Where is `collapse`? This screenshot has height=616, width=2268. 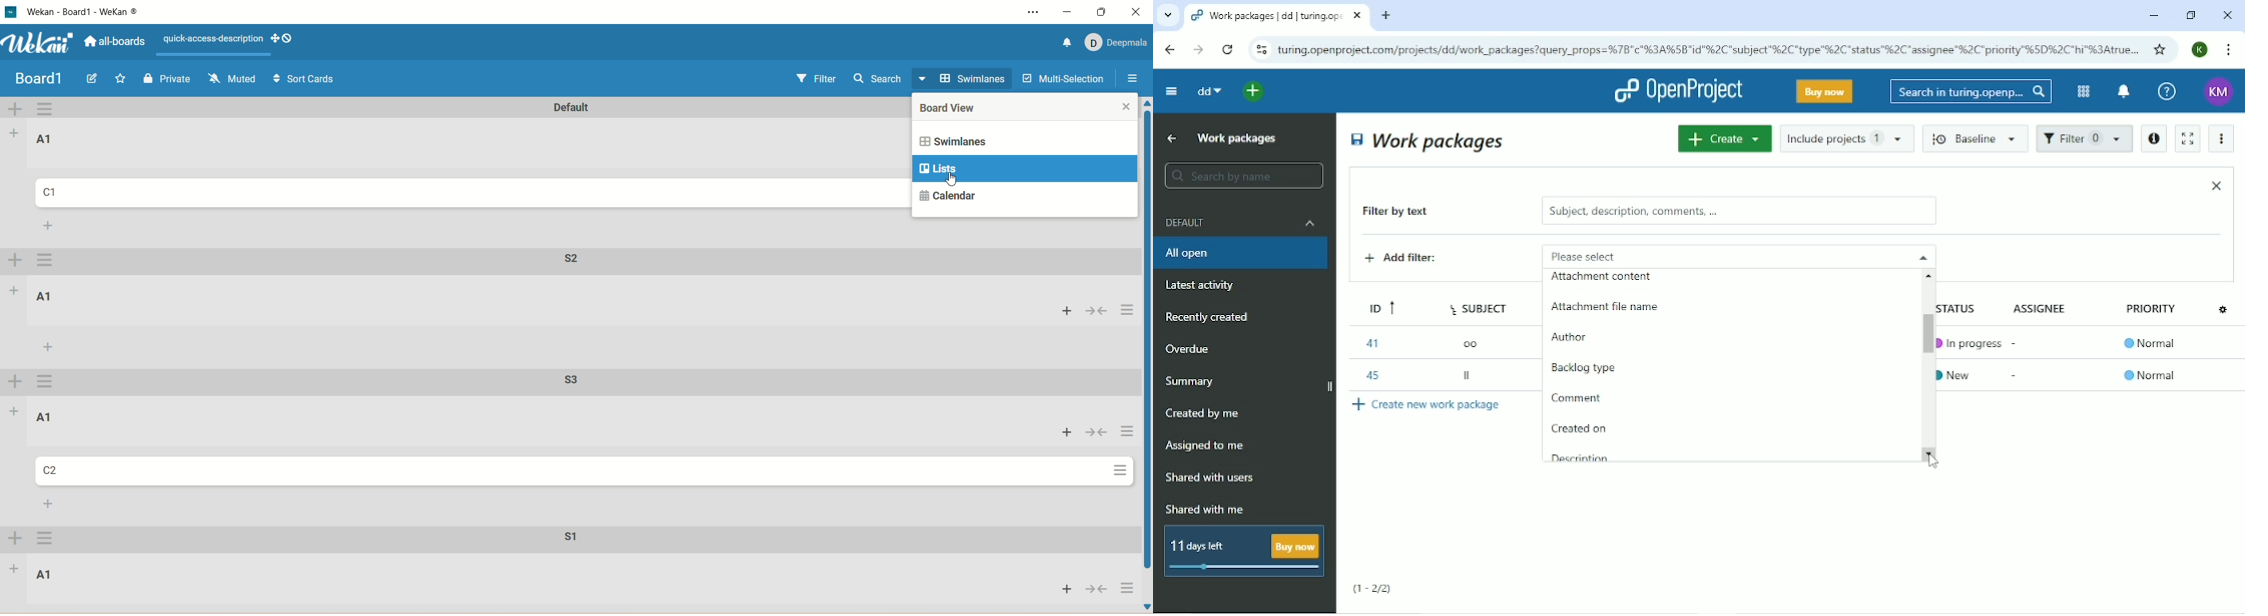 collapse is located at coordinates (1096, 589).